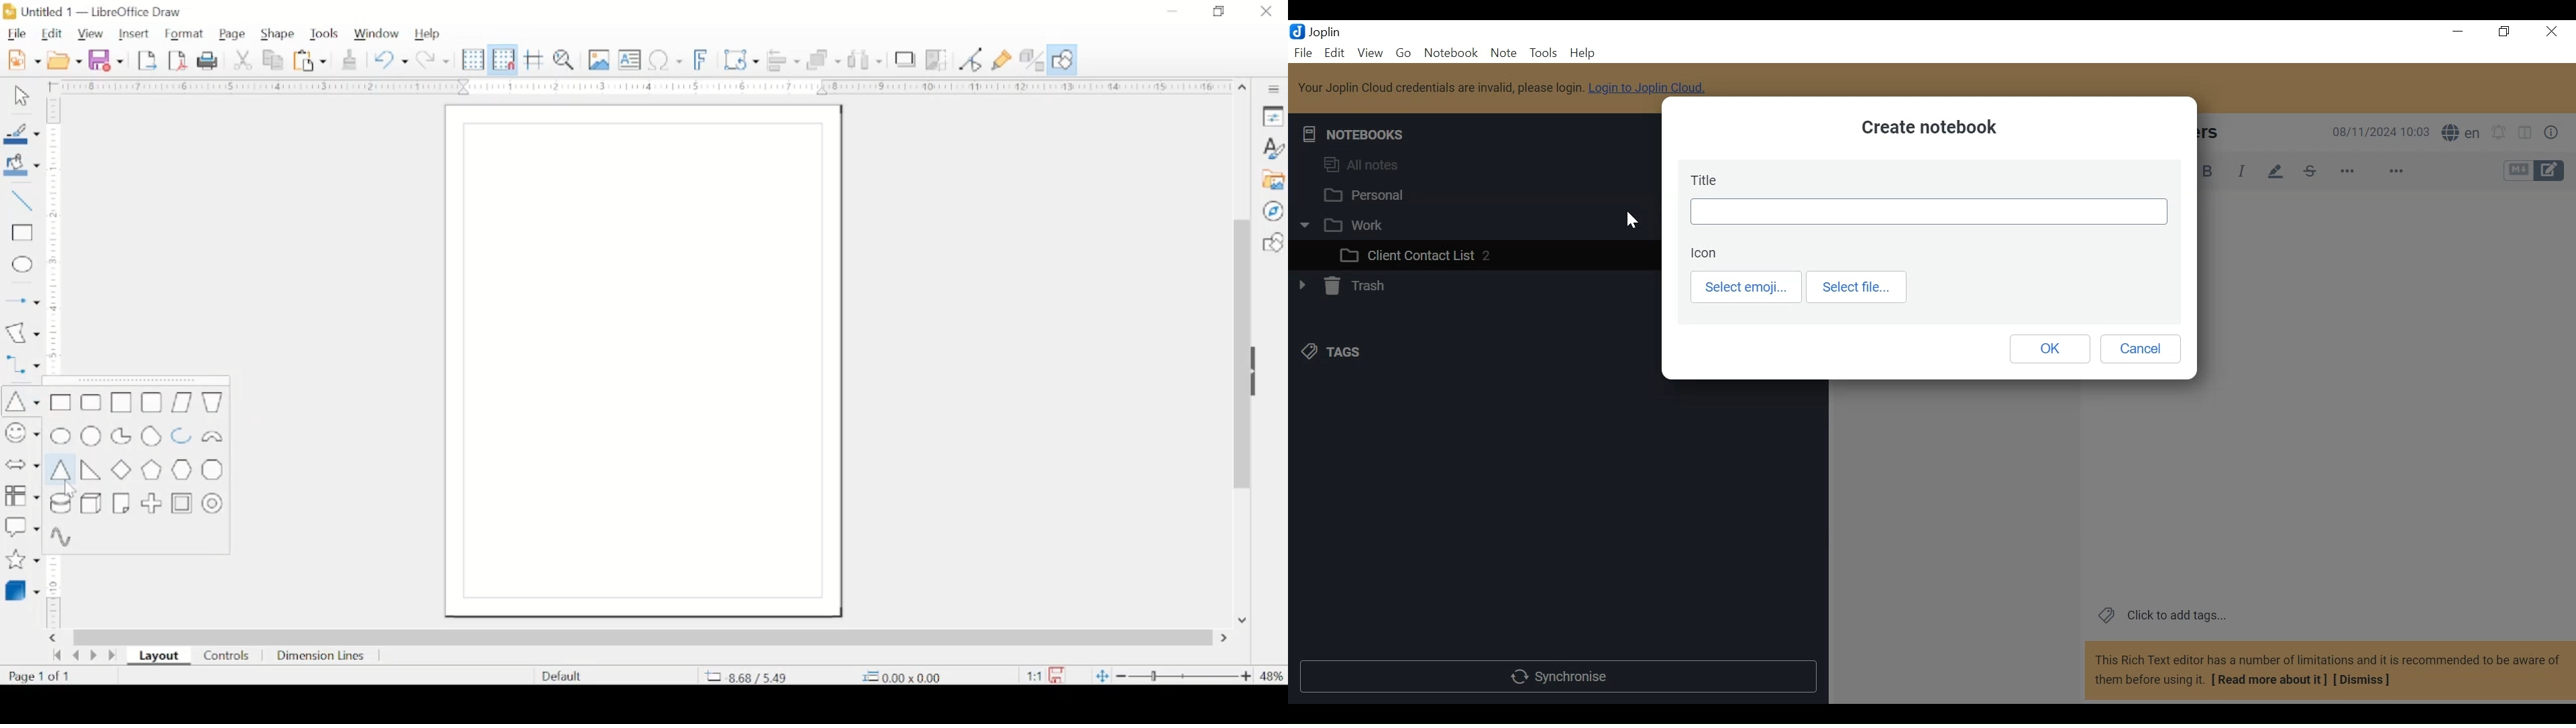 The height and width of the screenshot is (728, 2576). I want to click on Click to add tags, so click(2164, 616).